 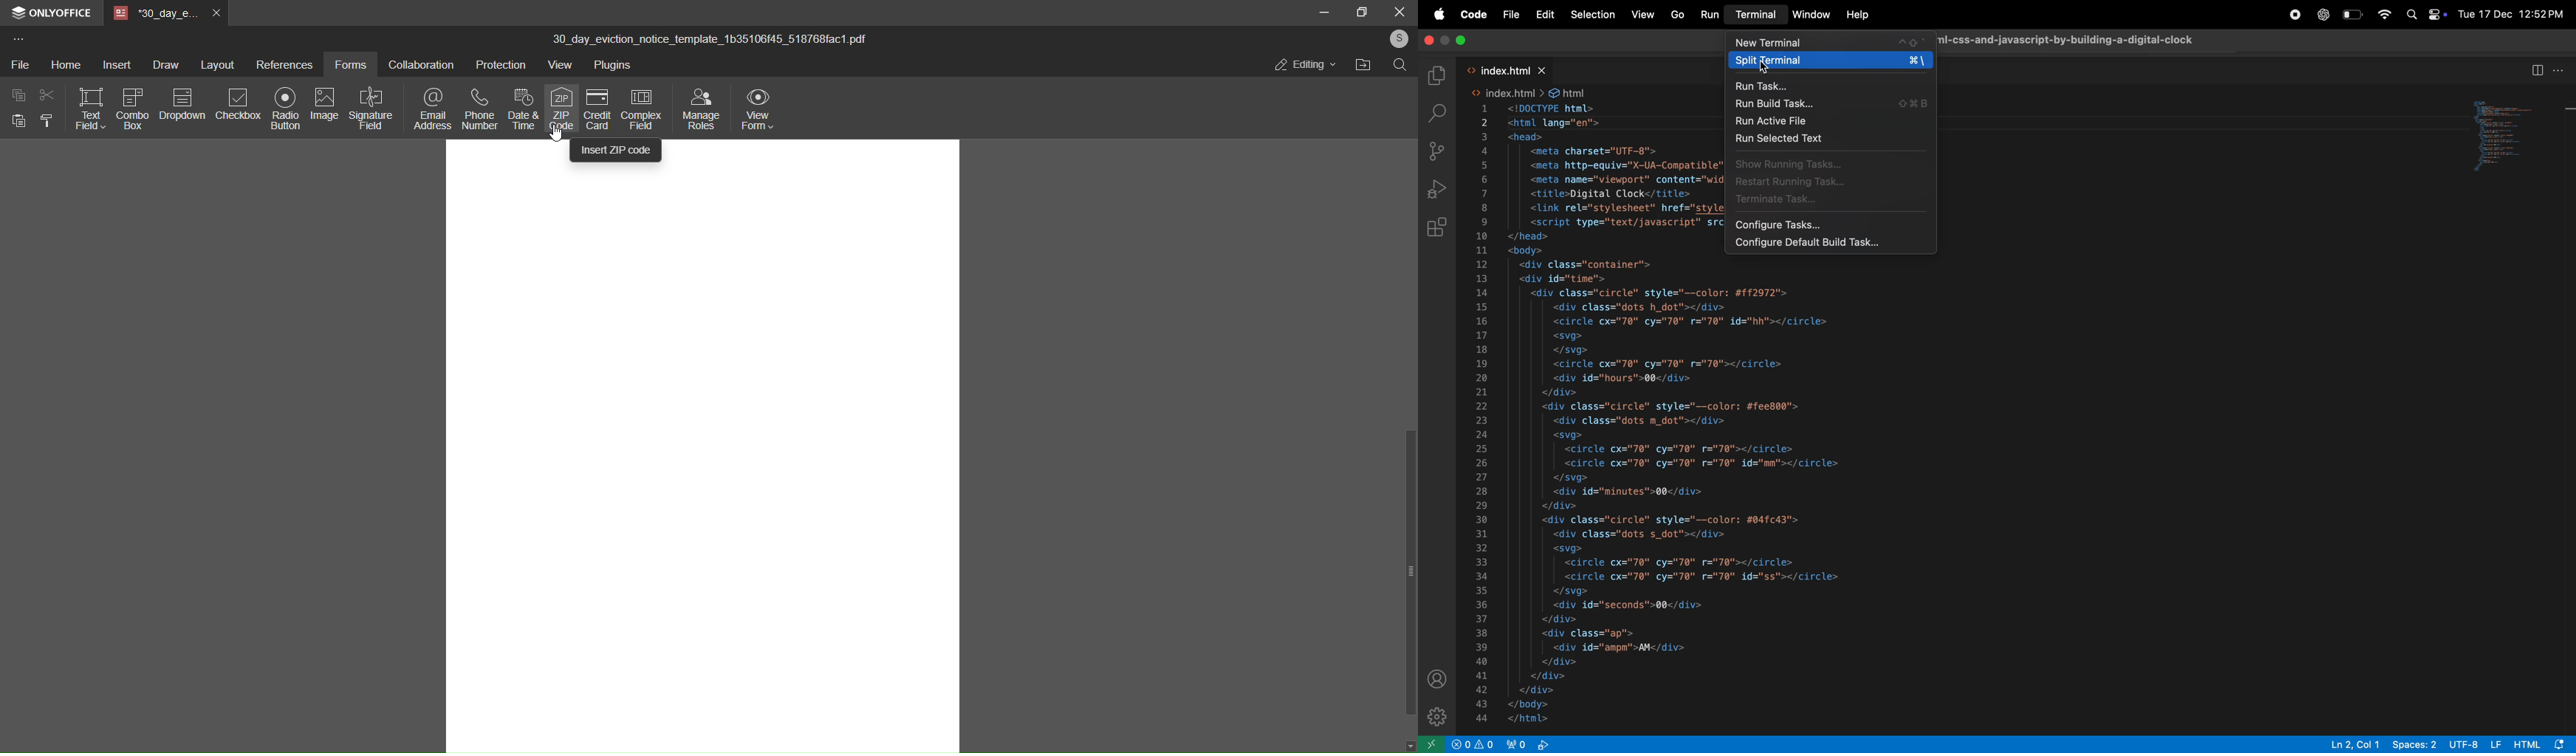 I want to click on selection, so click(x=1593, y=14).